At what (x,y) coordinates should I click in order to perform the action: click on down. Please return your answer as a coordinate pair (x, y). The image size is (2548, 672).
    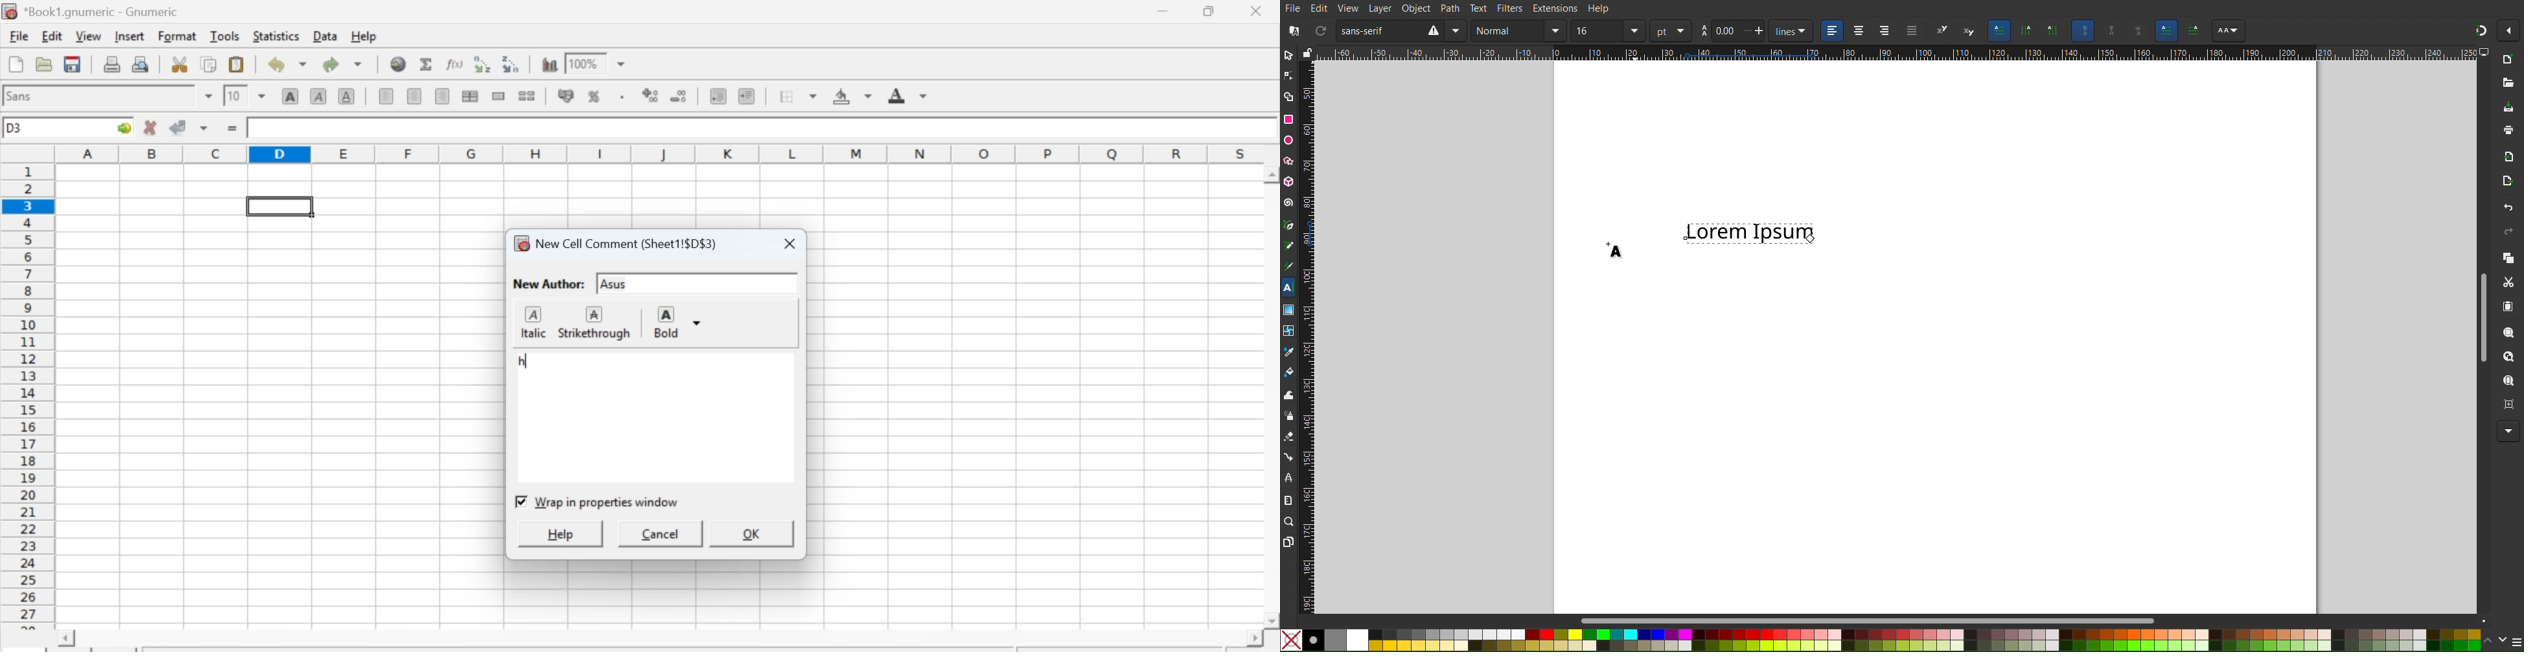
    Looking at the image, I should click on (623, 64).